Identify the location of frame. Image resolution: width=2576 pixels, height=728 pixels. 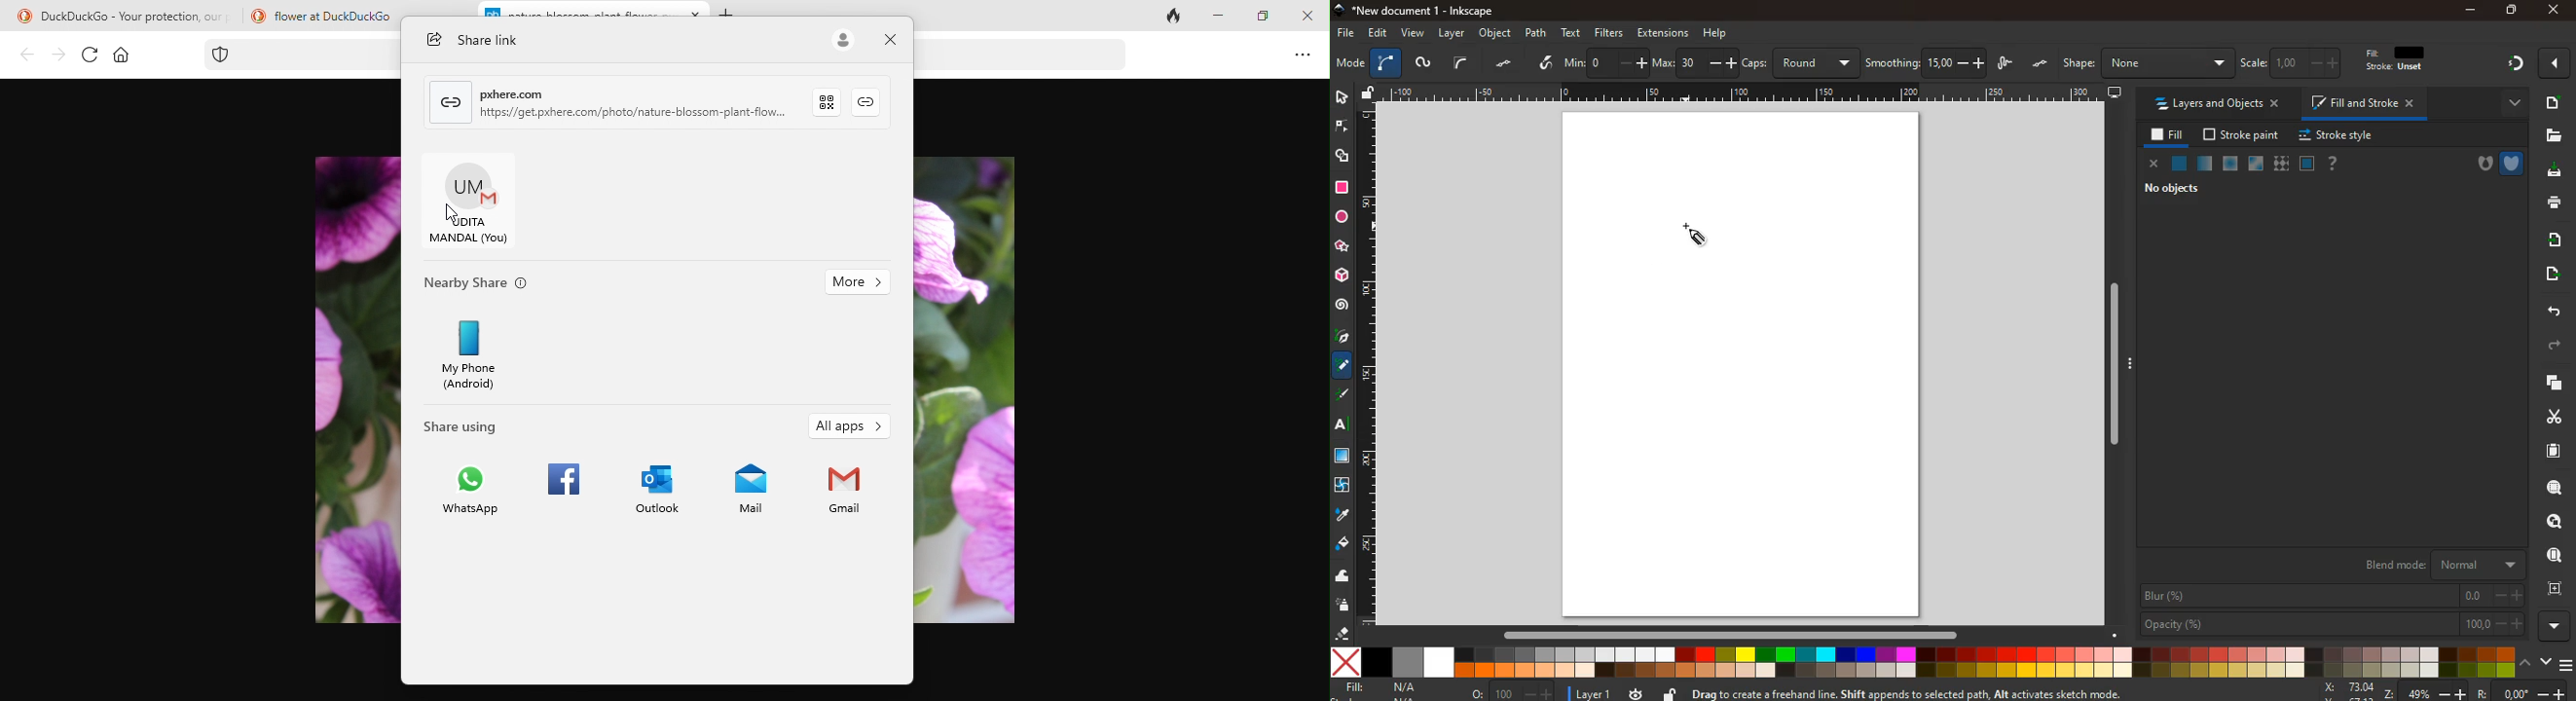
(2557, 522).